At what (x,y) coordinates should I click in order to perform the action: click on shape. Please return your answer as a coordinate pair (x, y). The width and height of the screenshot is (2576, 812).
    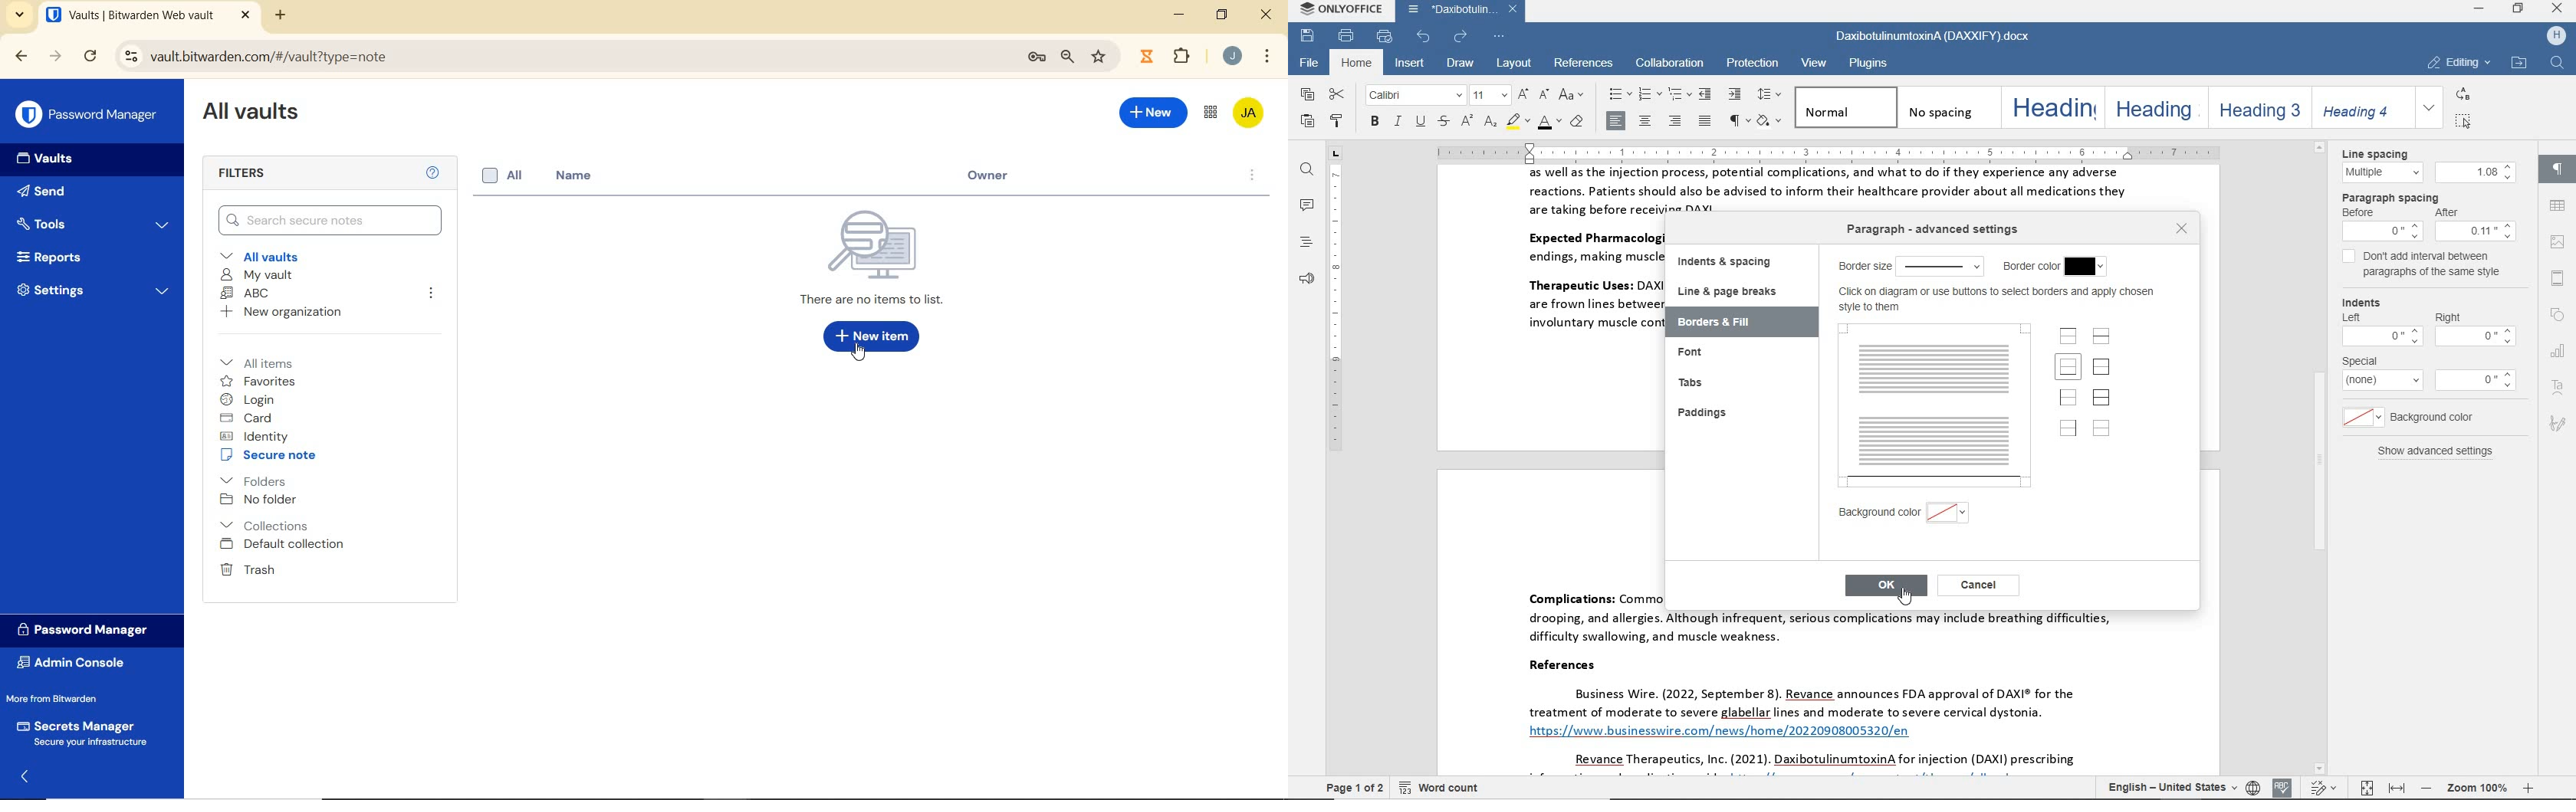
    Looking at the image, I should click on (2560, 316).